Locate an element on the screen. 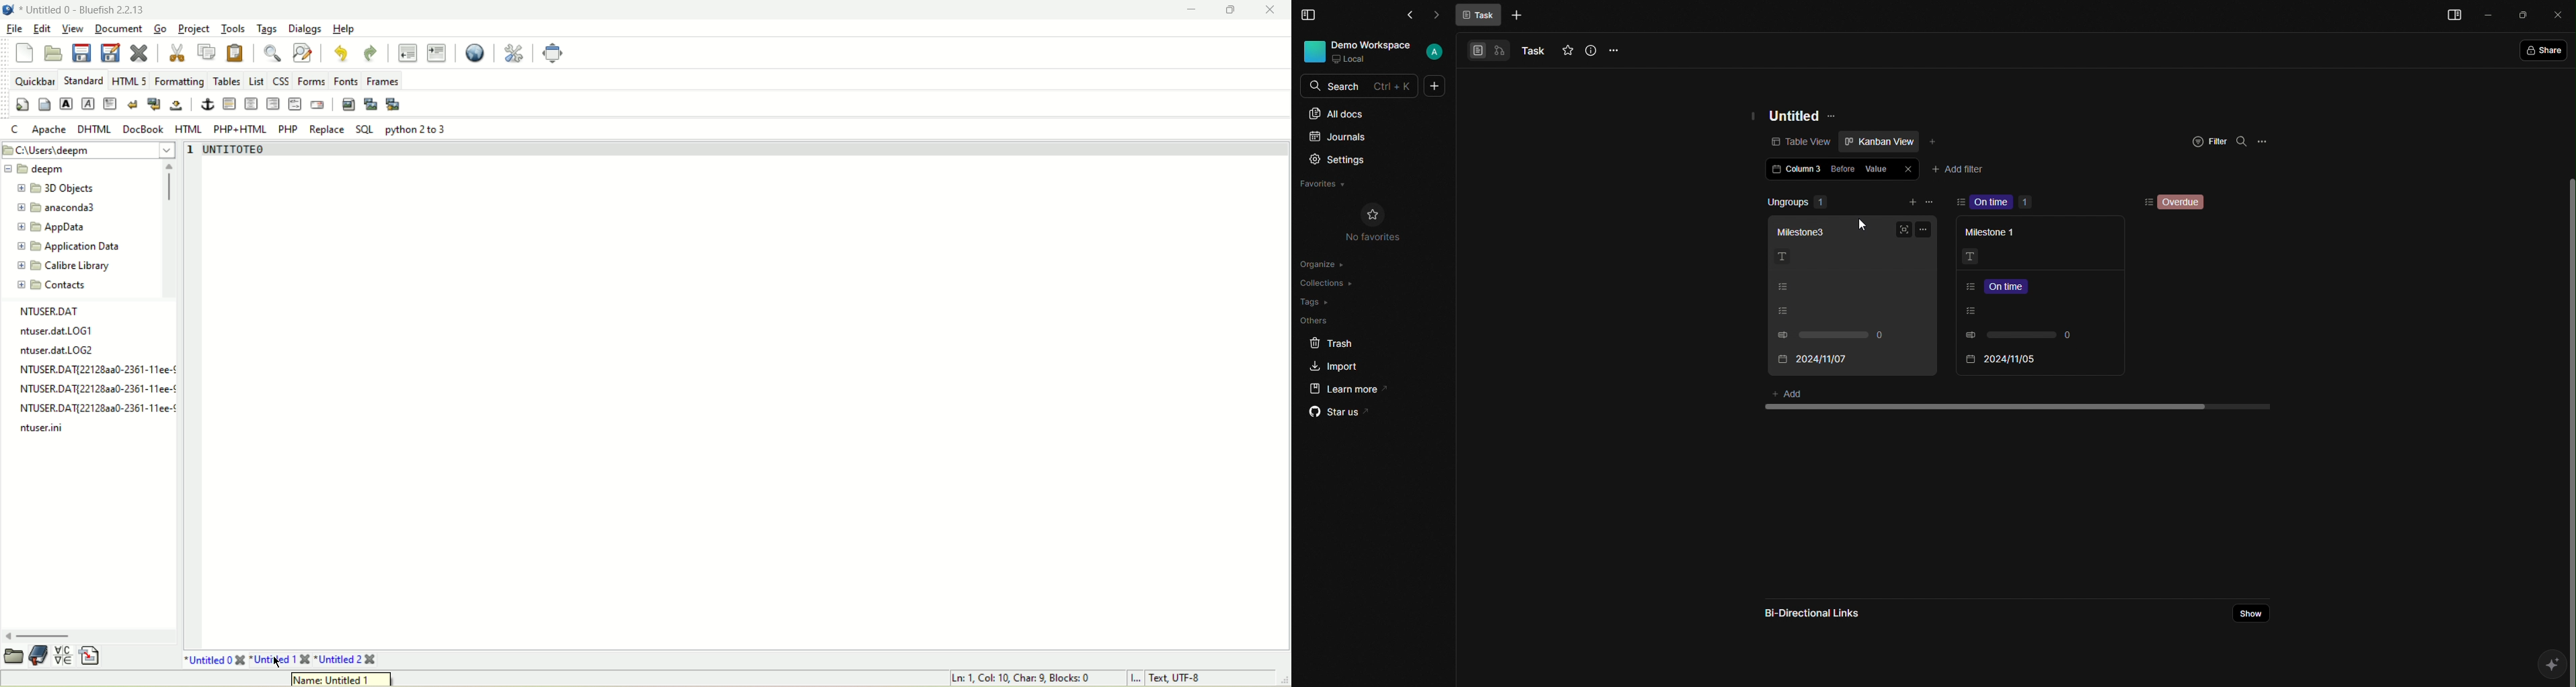  Listing is located at coordinates (2005, 286).